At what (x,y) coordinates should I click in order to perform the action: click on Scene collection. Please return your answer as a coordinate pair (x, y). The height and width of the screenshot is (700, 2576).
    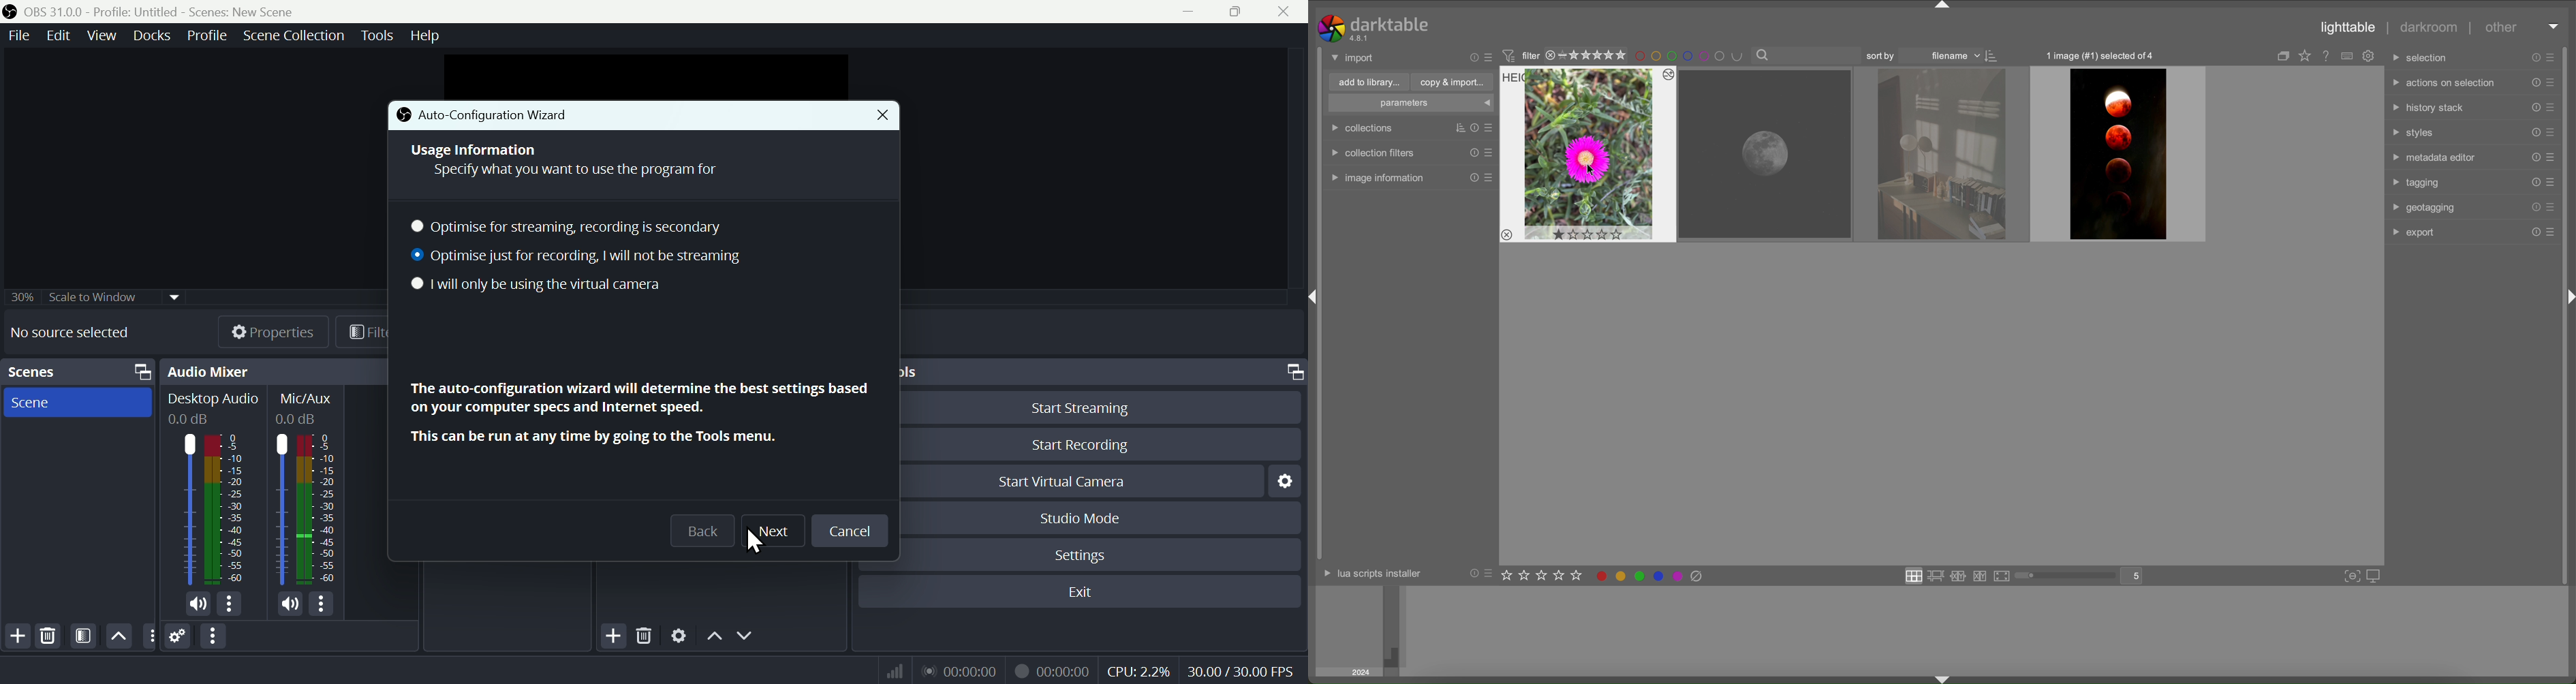
    Looking at the image, I should click on (297, 37).